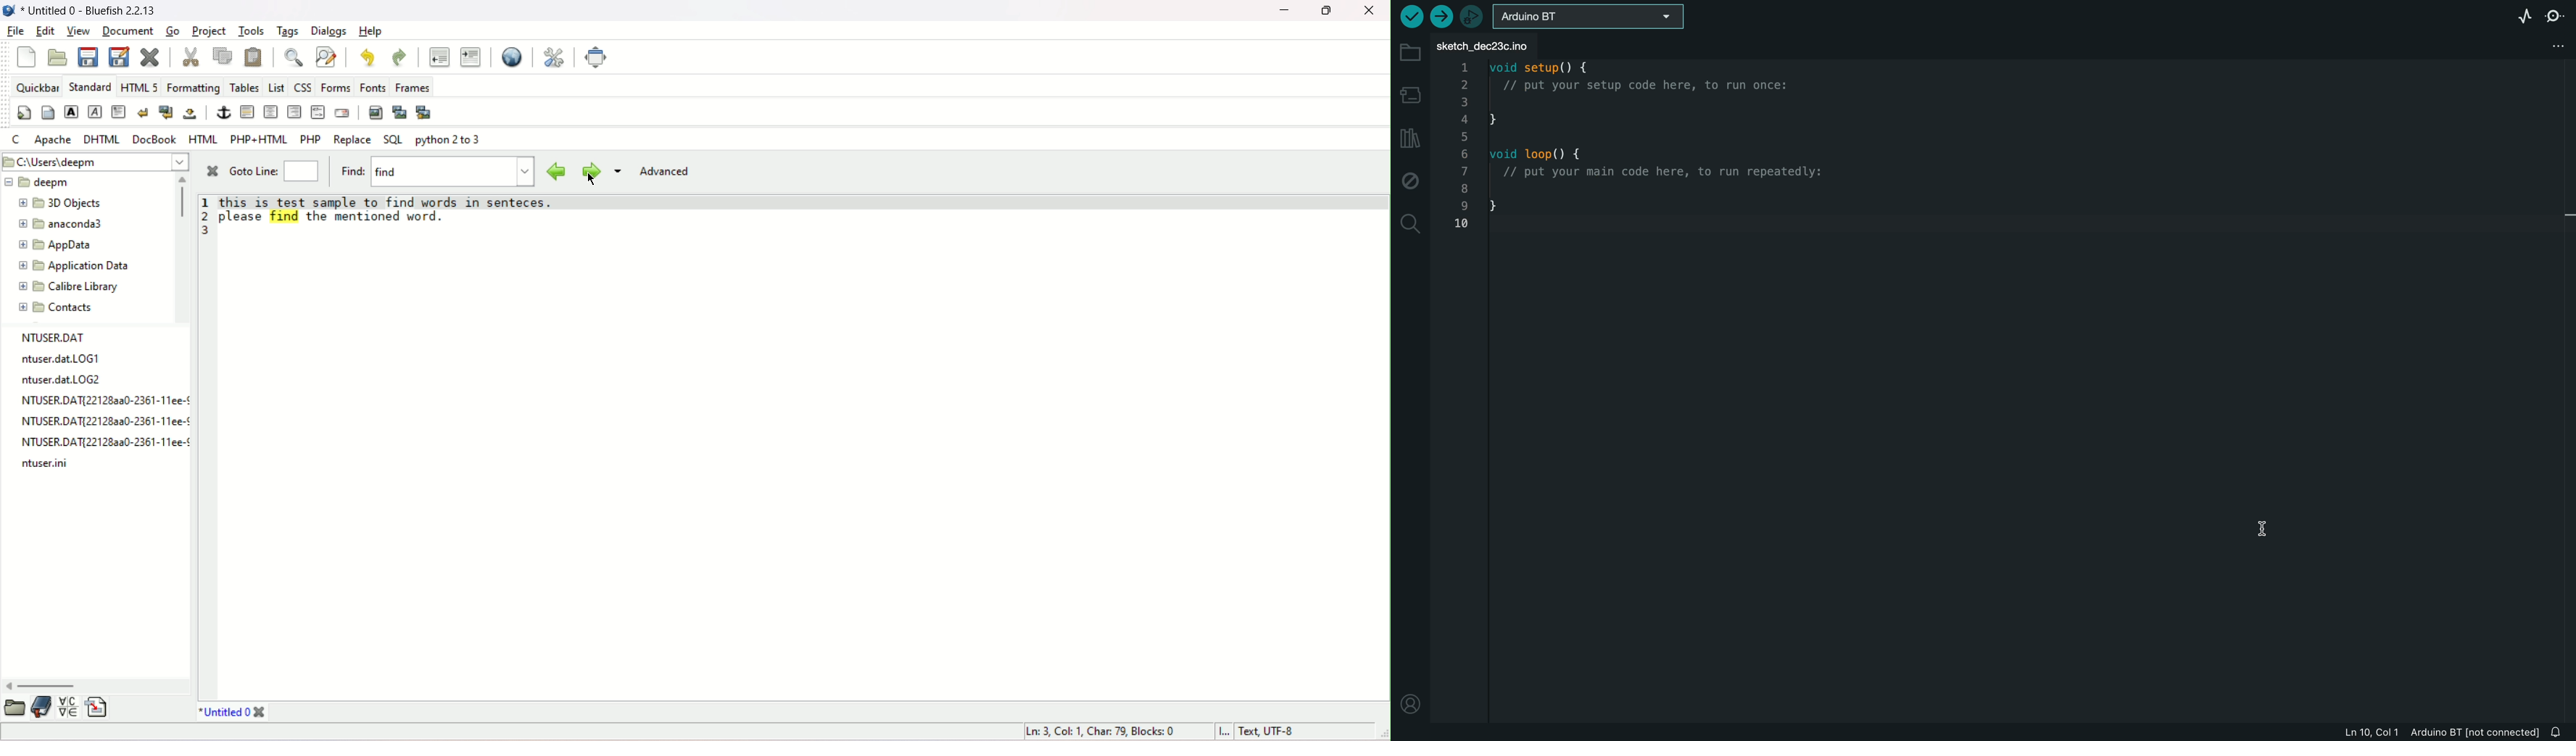 This screenshot has height=756, width=2576. I want to click on open, so click(58, 57).